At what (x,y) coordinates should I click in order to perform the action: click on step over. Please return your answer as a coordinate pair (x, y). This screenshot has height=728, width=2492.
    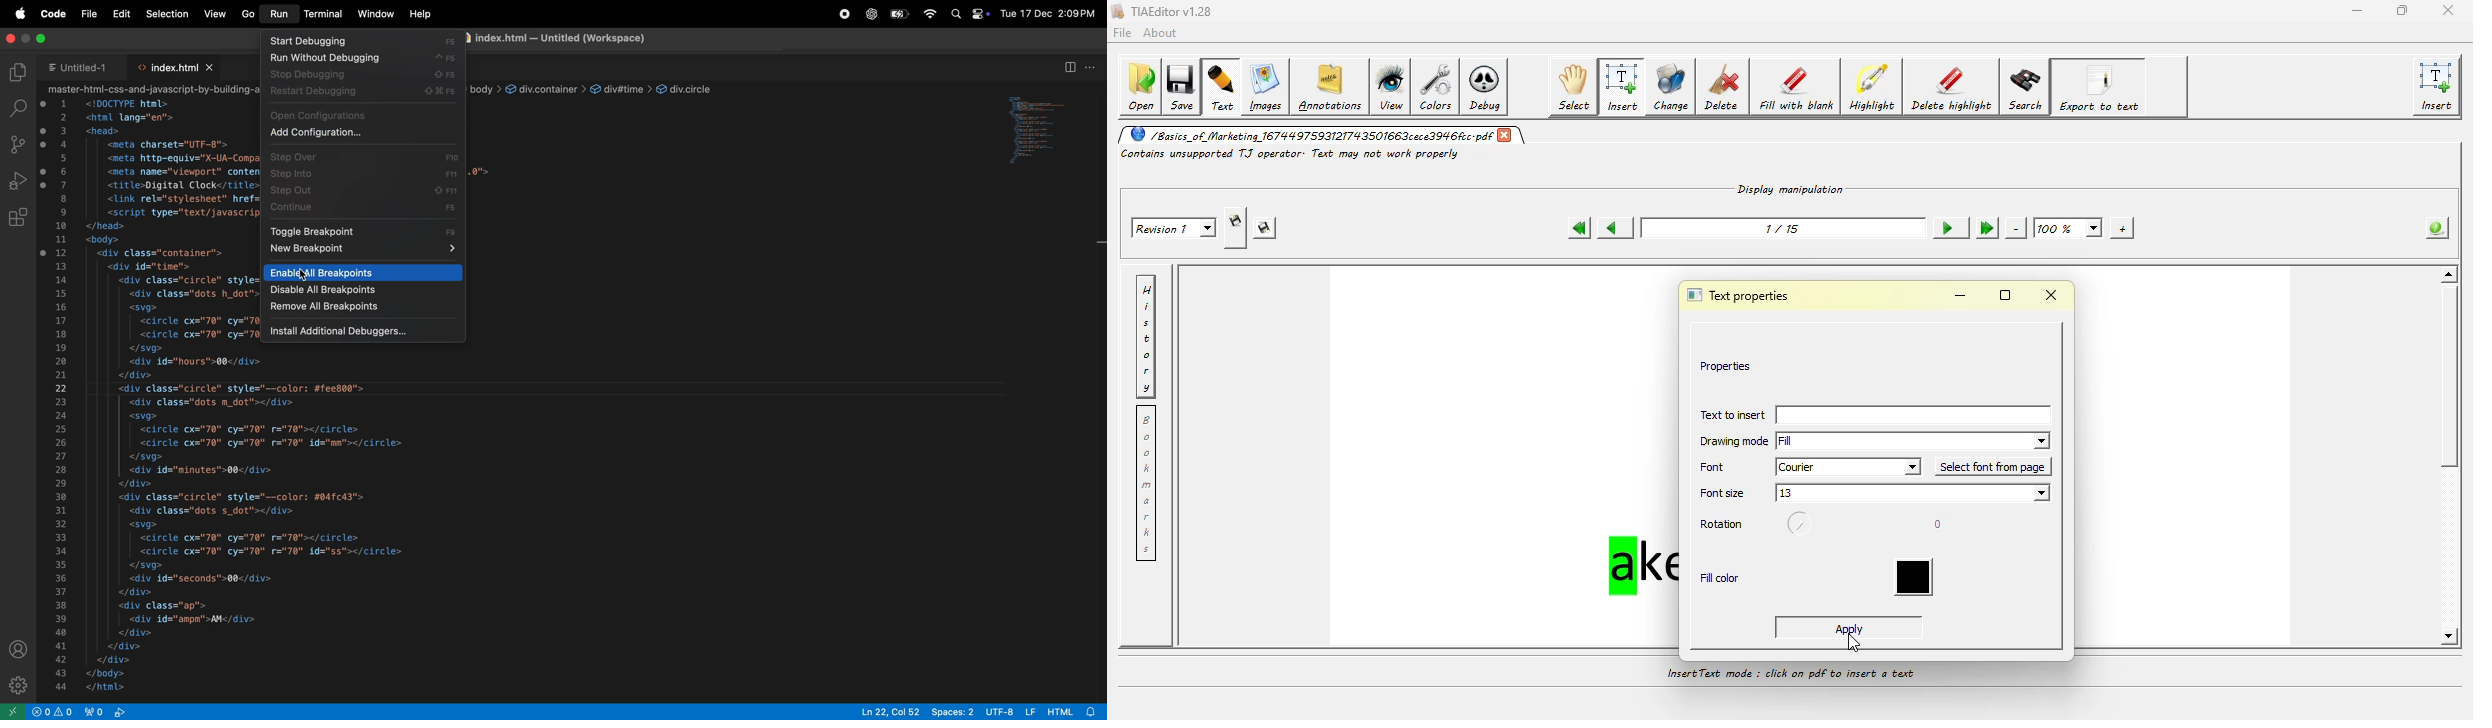
    Looking at the image, I should click on (362, 156).